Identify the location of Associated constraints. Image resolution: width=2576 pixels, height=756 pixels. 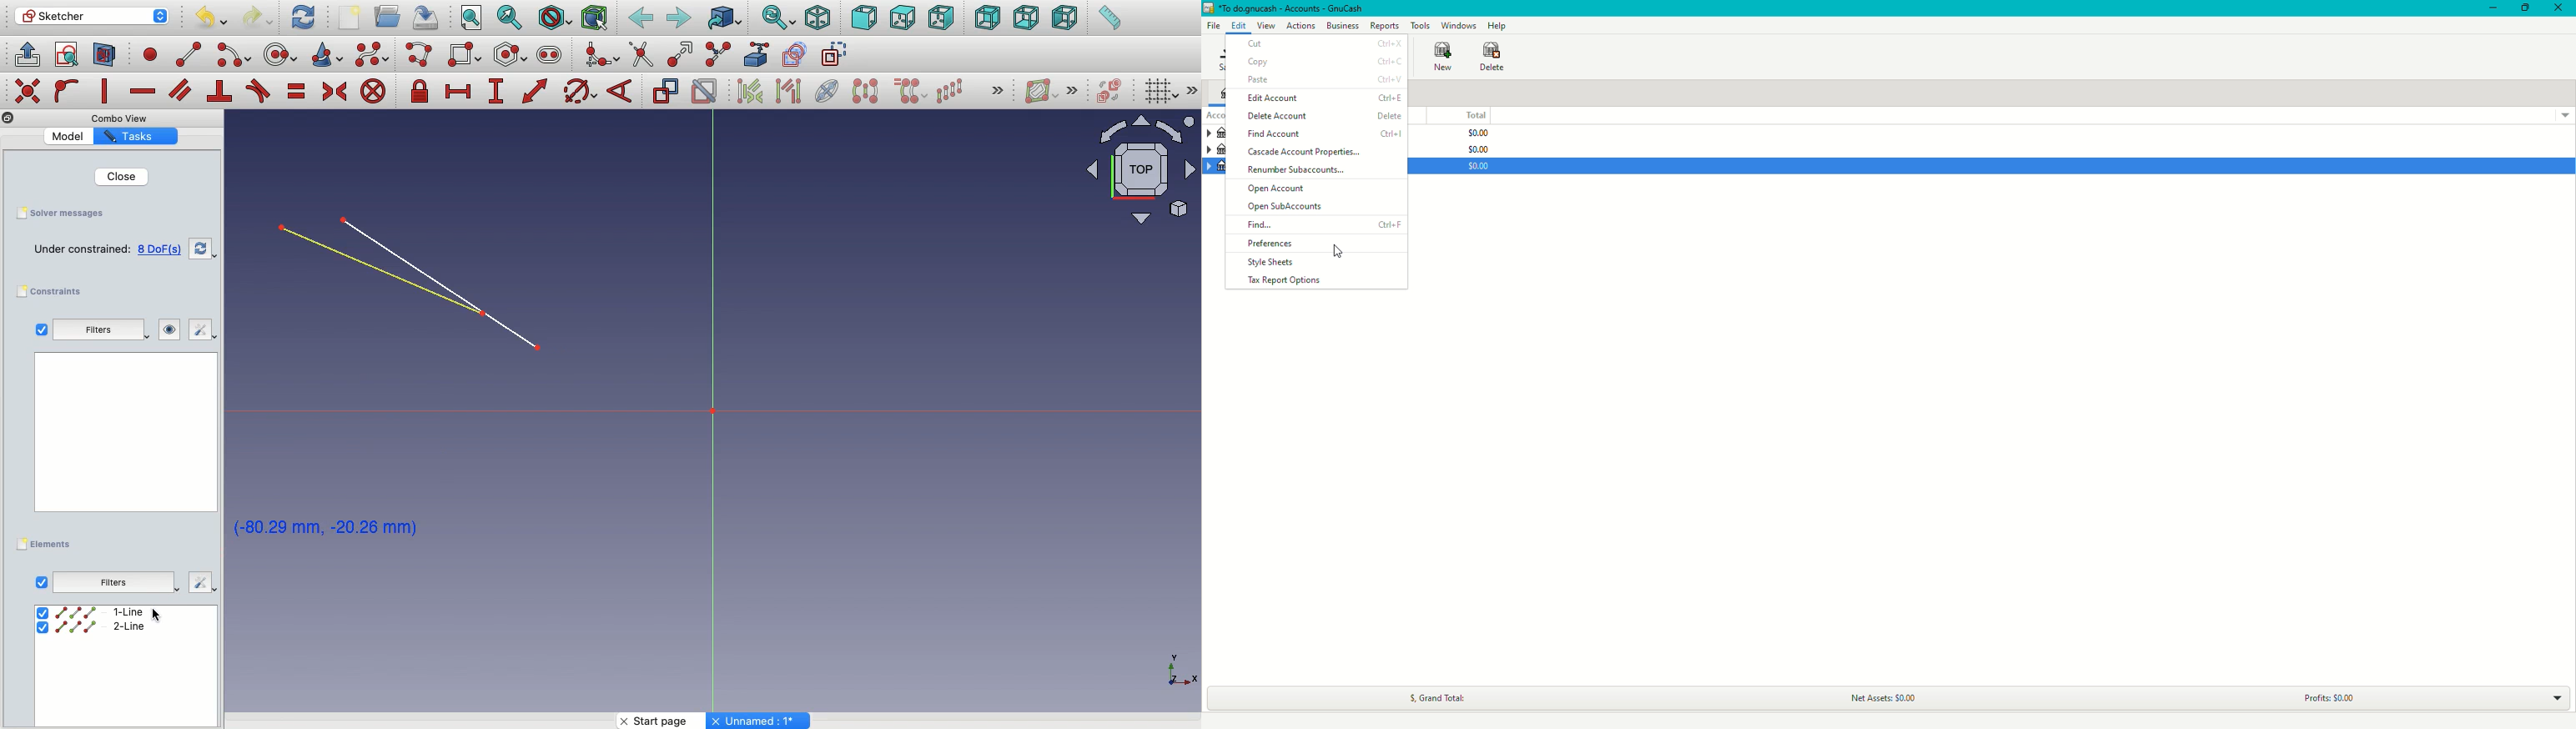
(752, 91).